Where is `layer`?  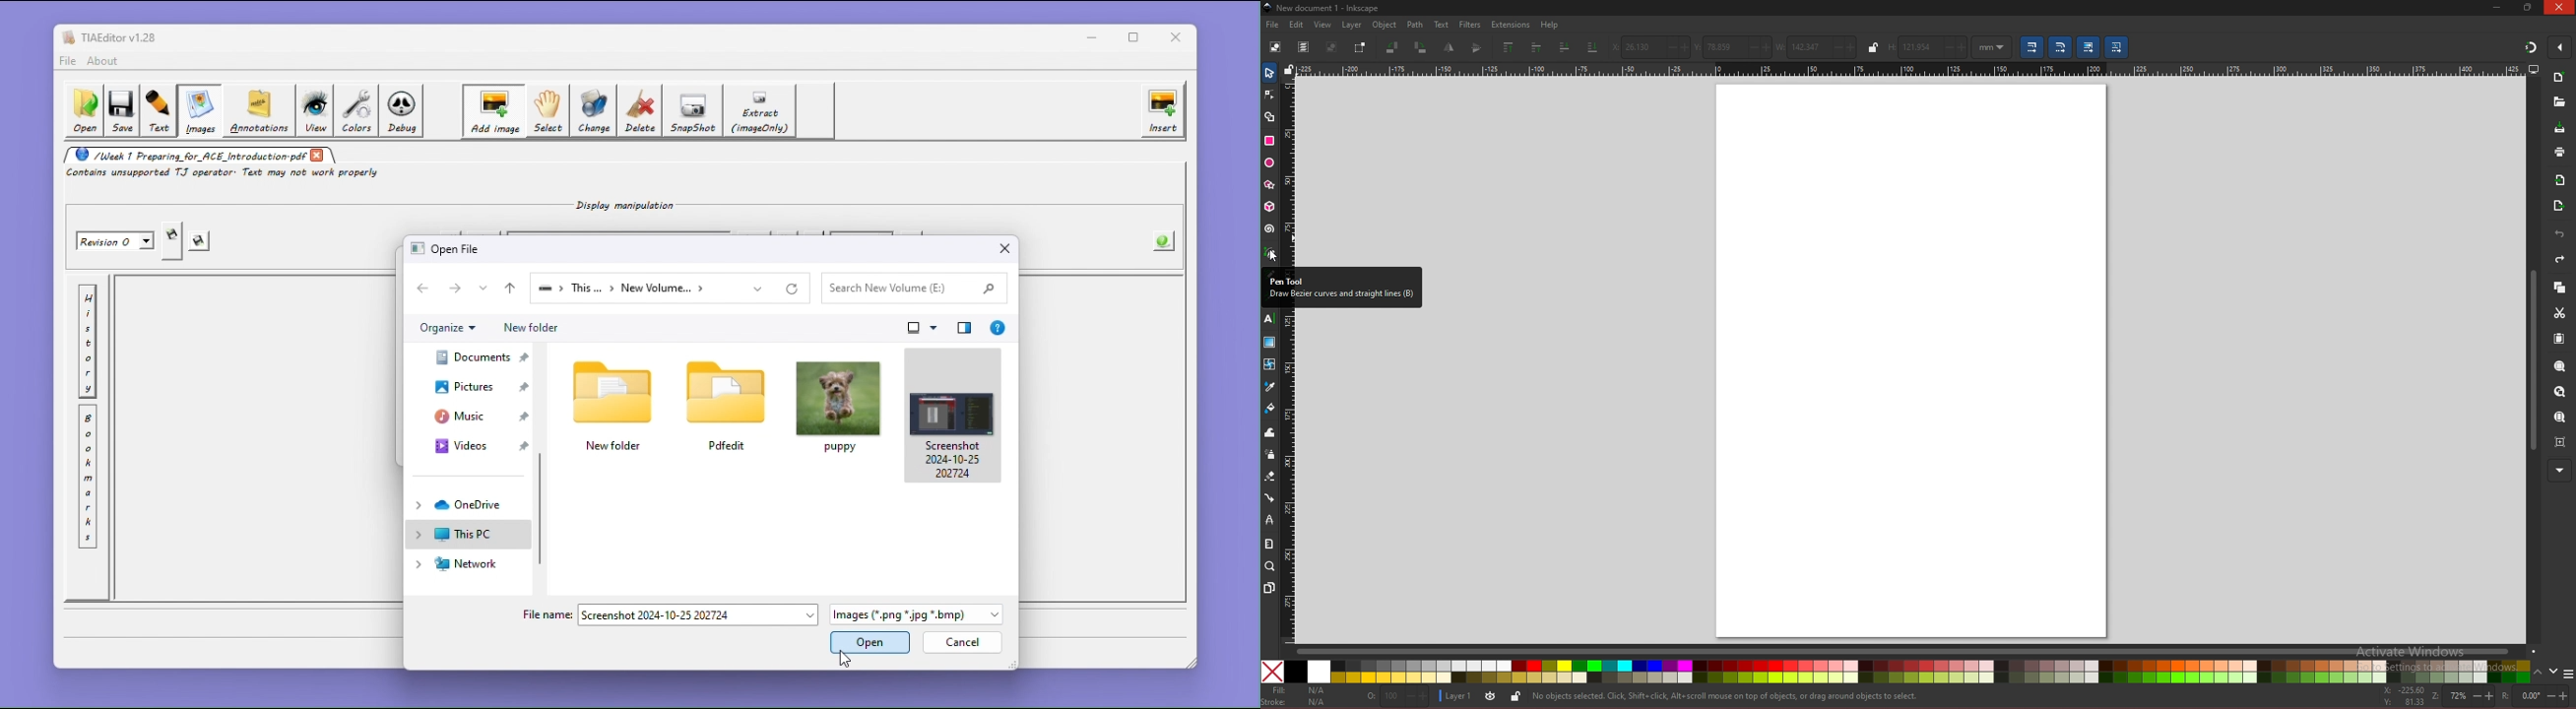 layer is located at coordinates (1457, 695).